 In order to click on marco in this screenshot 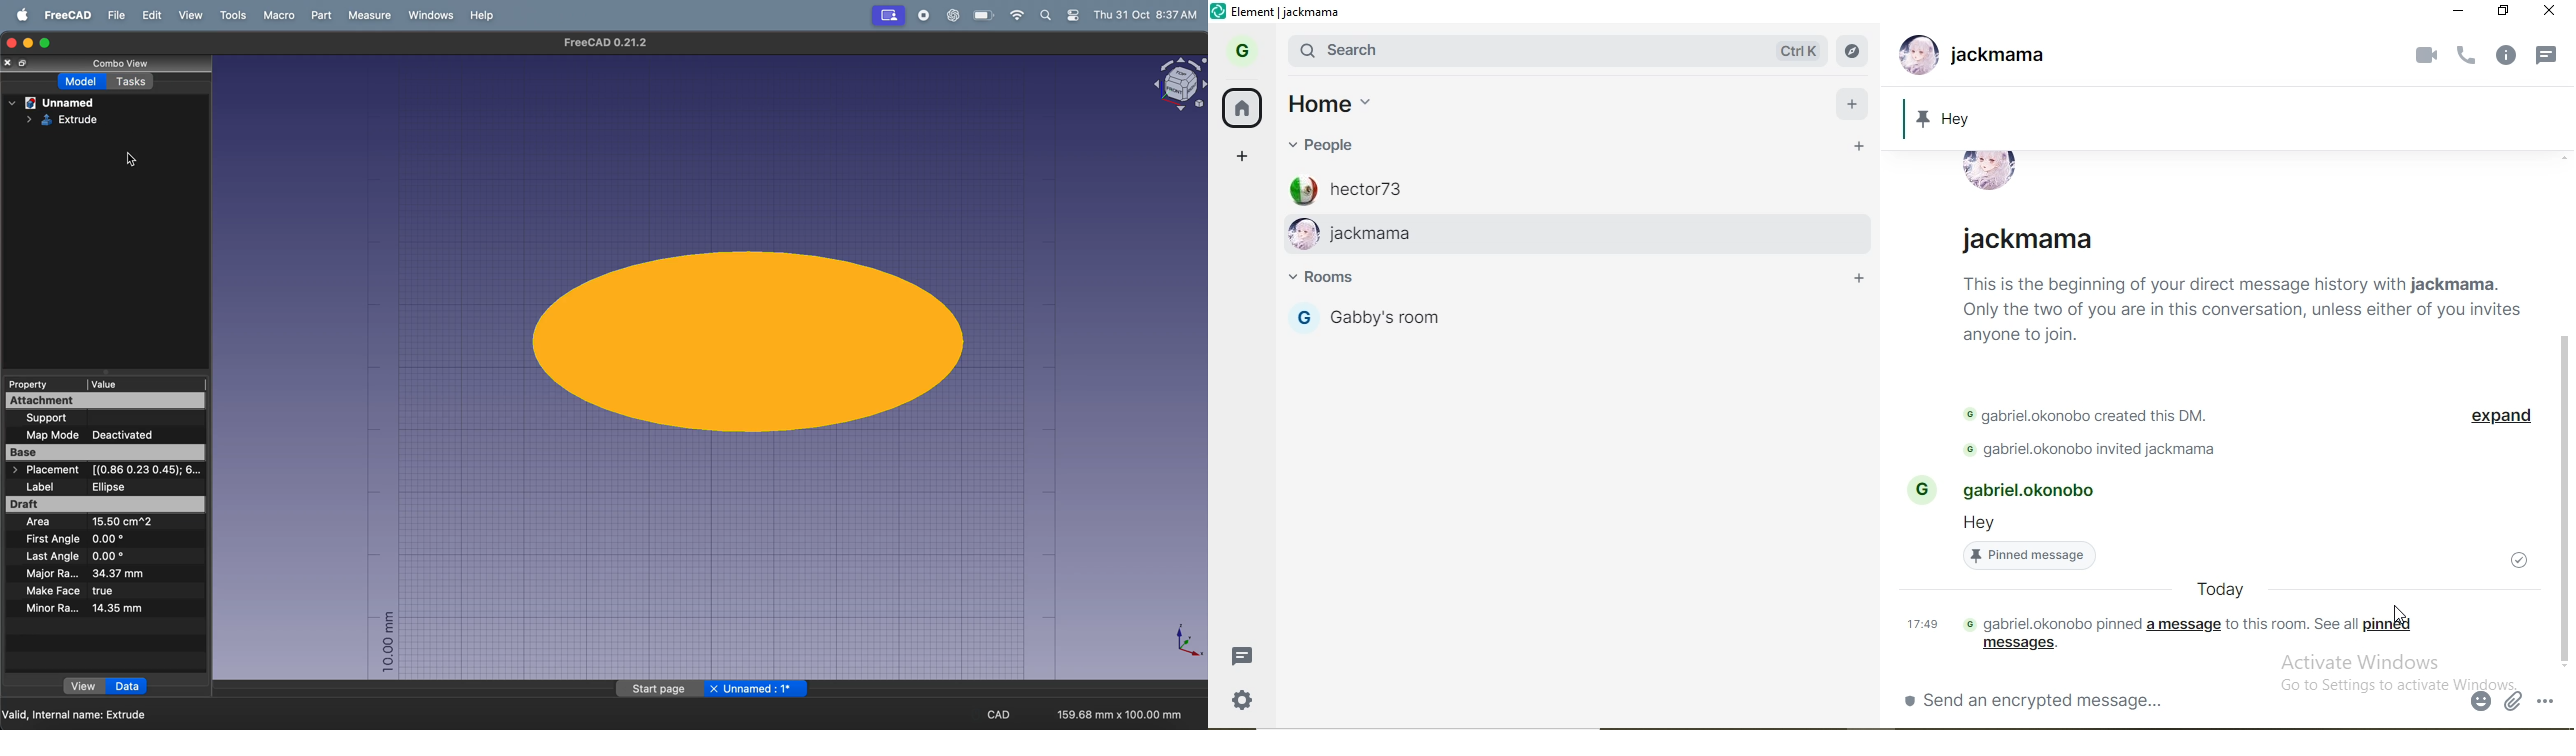, I will do `click(278, 15)`.